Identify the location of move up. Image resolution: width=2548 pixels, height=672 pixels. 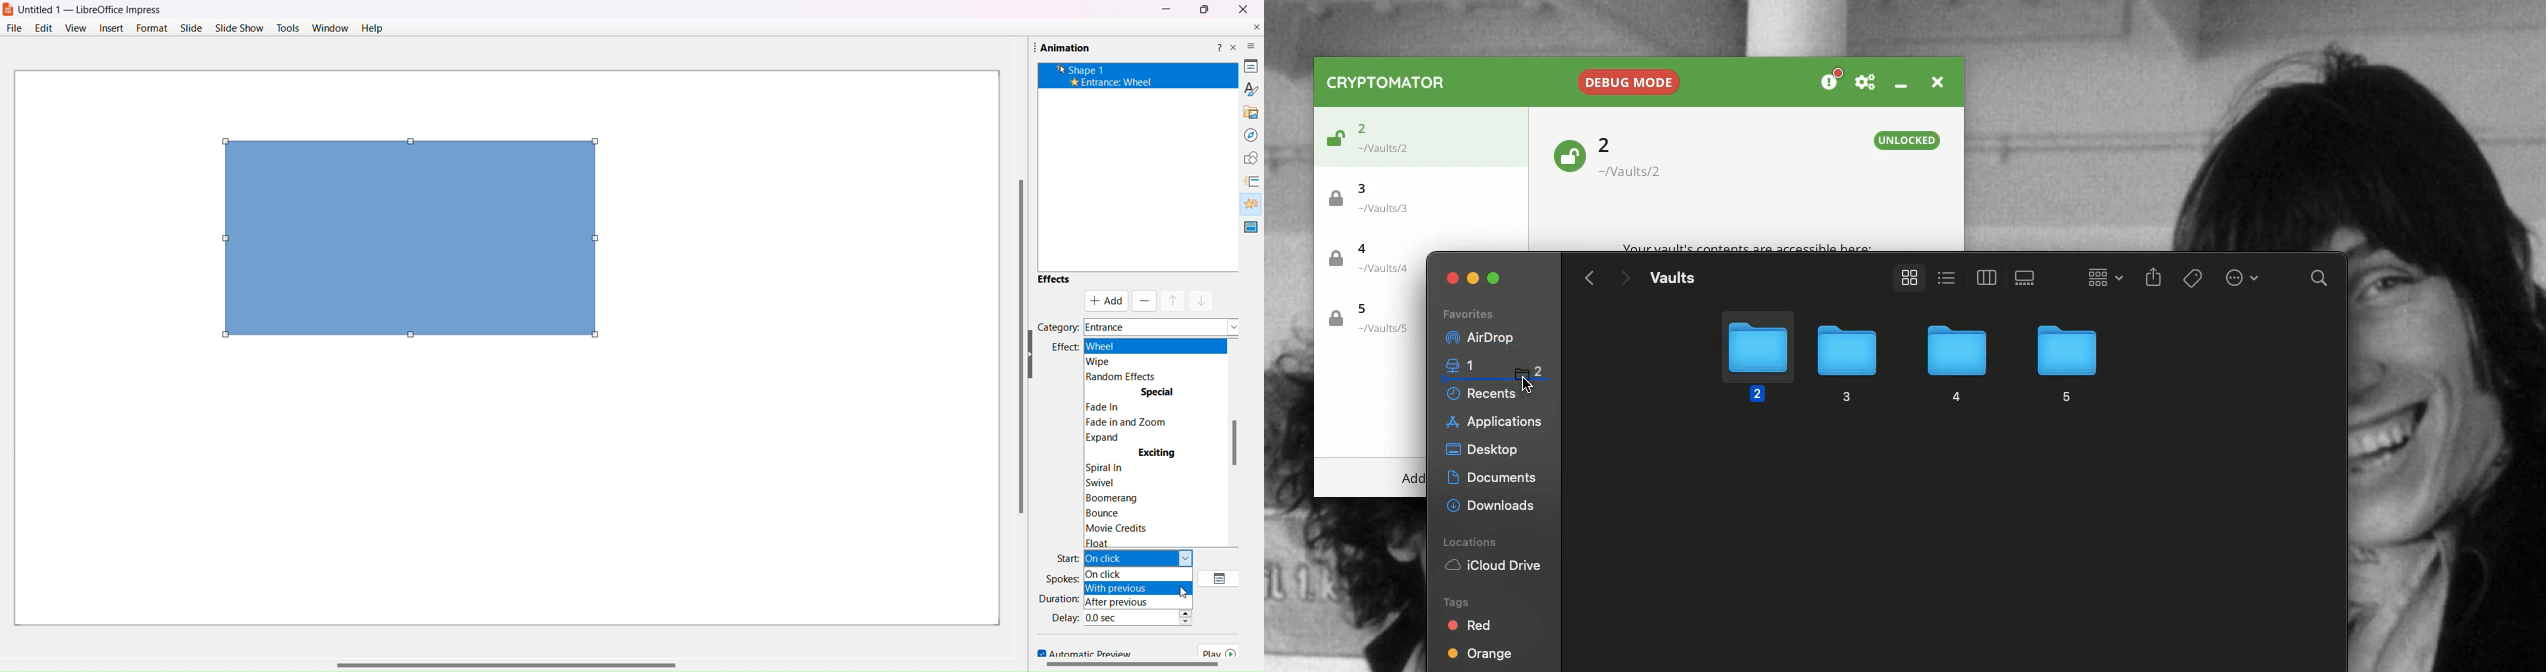
(1174, 300).